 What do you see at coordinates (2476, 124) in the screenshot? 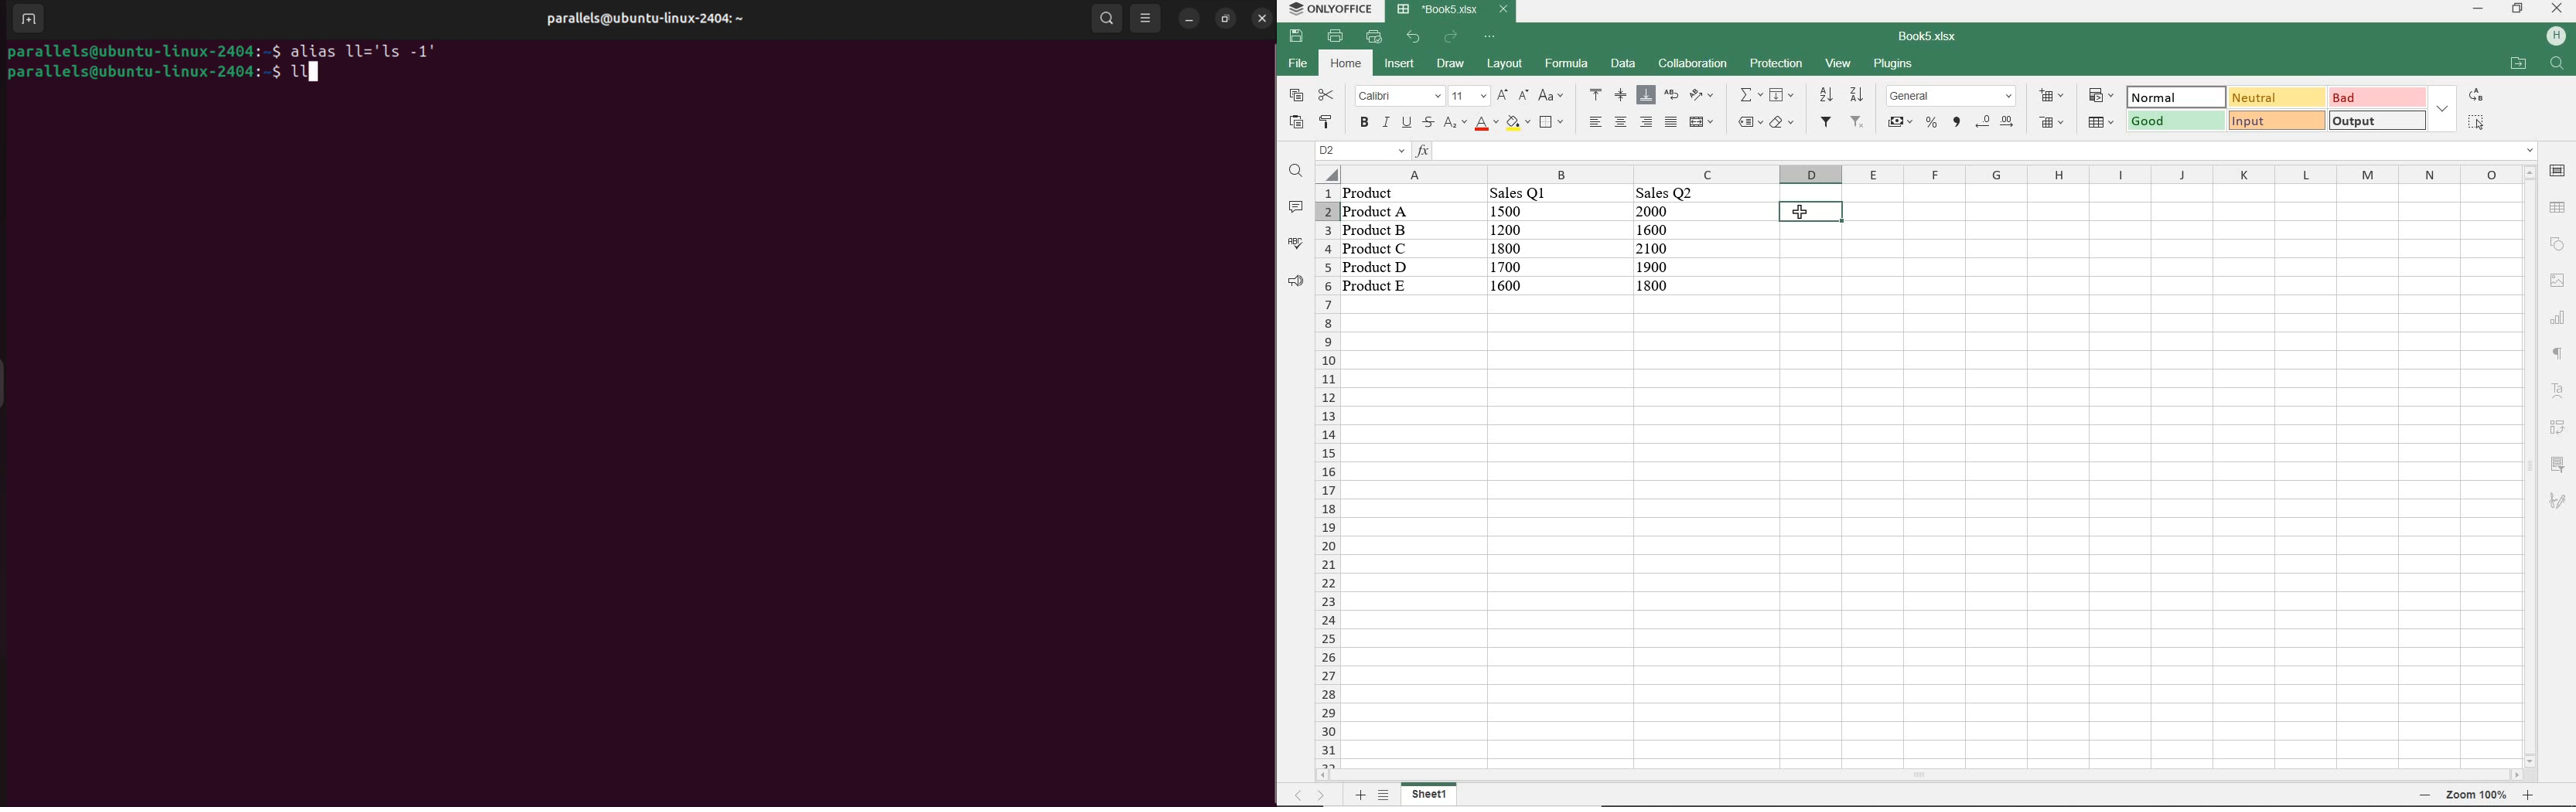
I see `select all` at bounding box center [2476, 124].